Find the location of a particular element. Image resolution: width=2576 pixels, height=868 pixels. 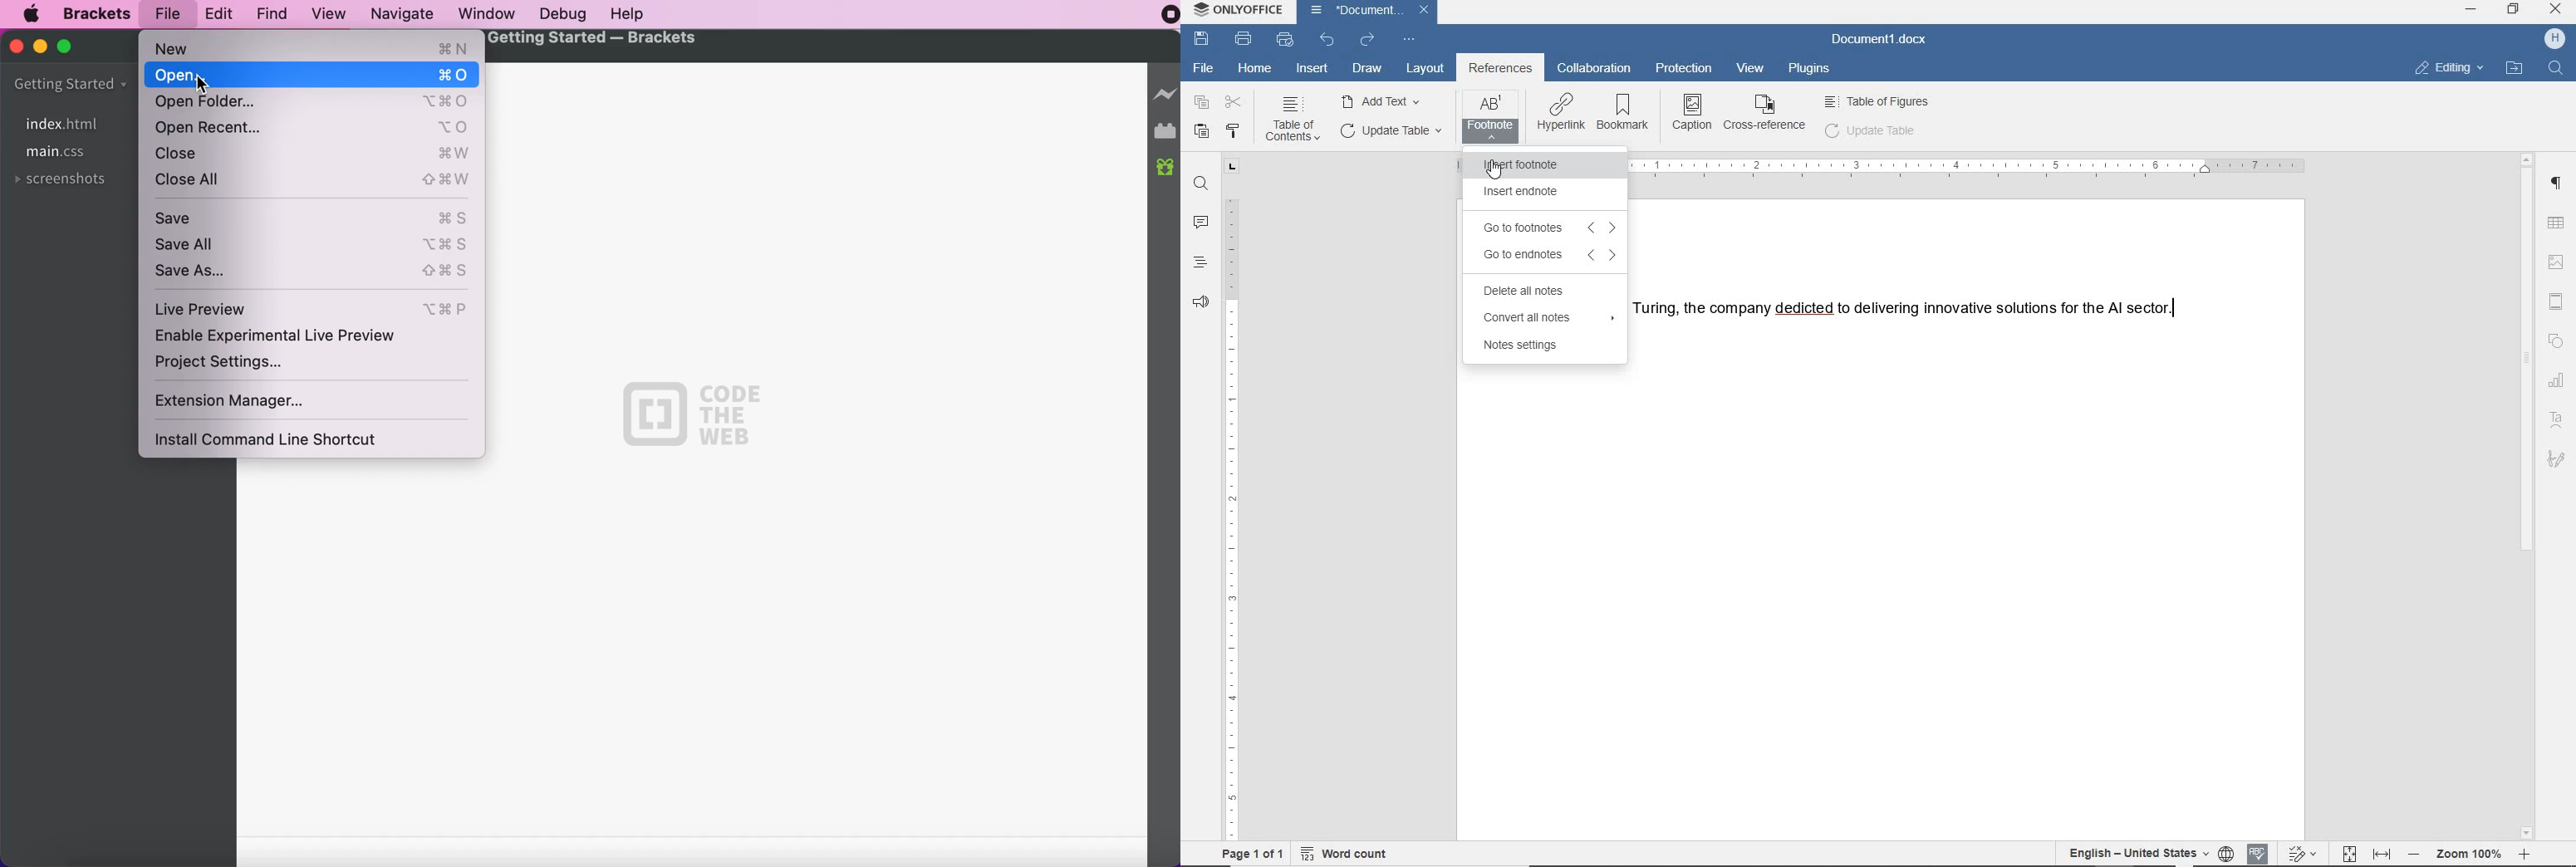

page 1 of 1 is located at coordinates (1259, 856).